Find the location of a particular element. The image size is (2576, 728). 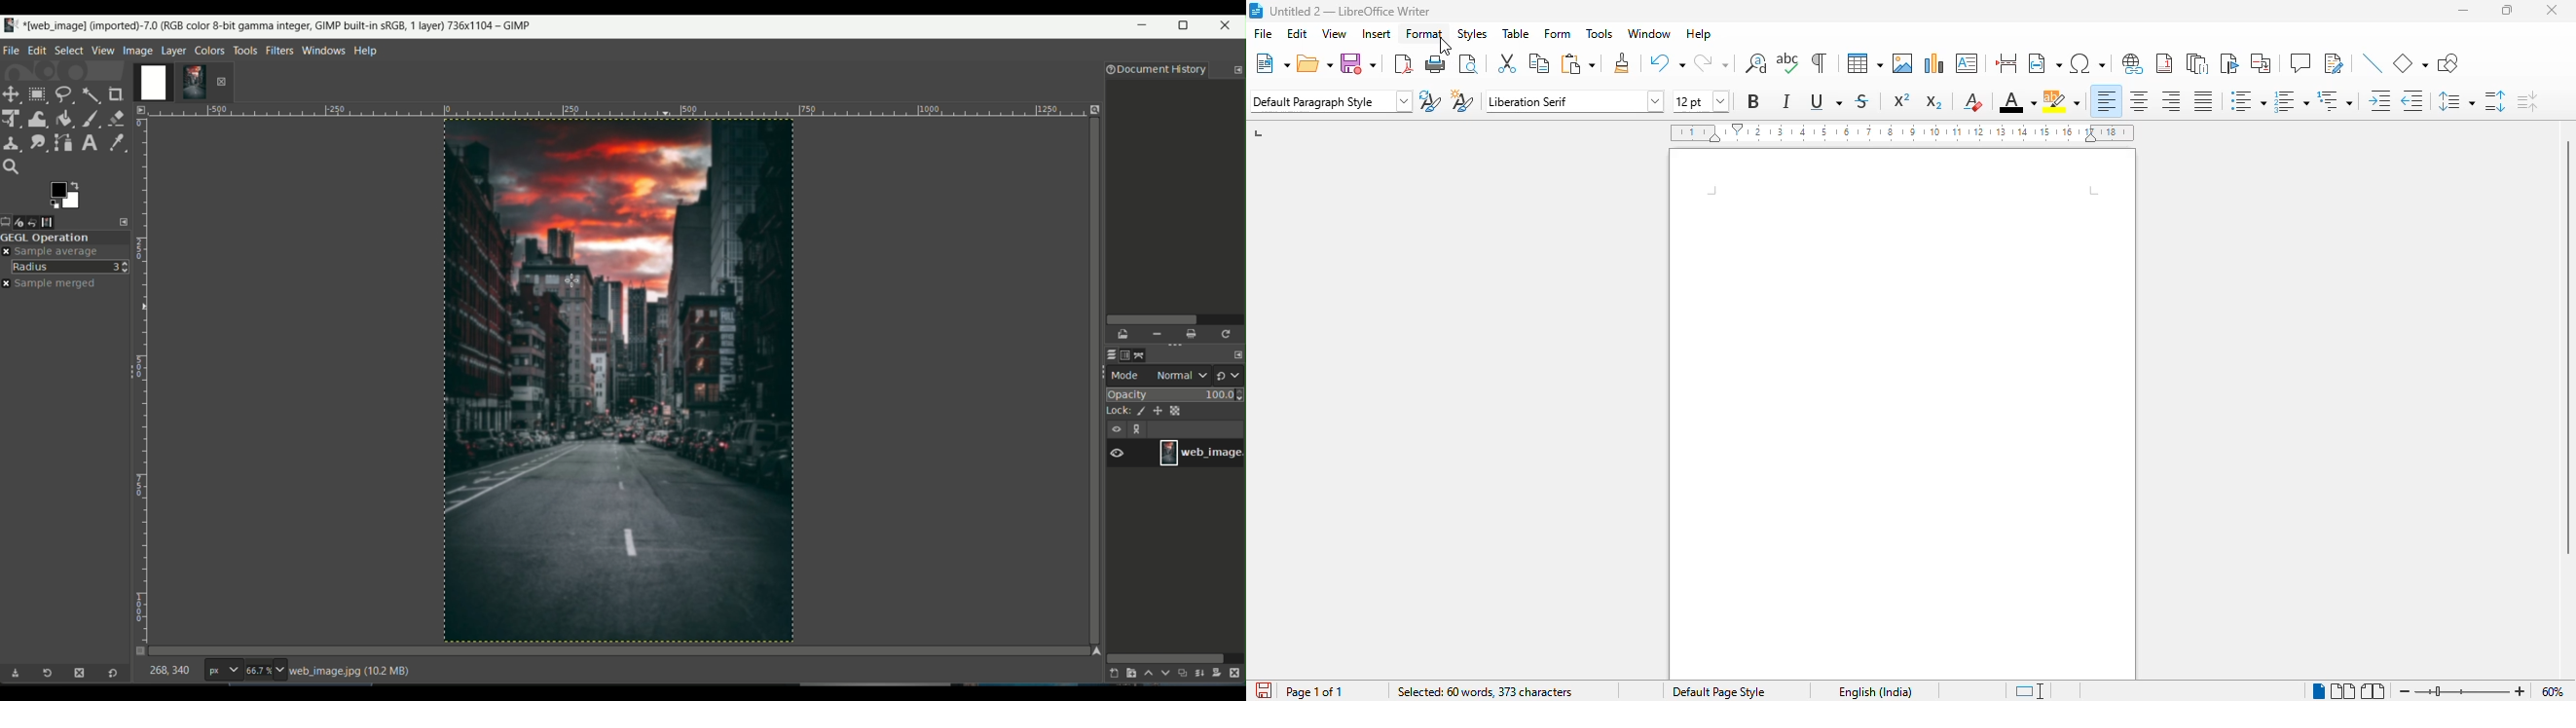

logo is located at coordinates (1255, 10).